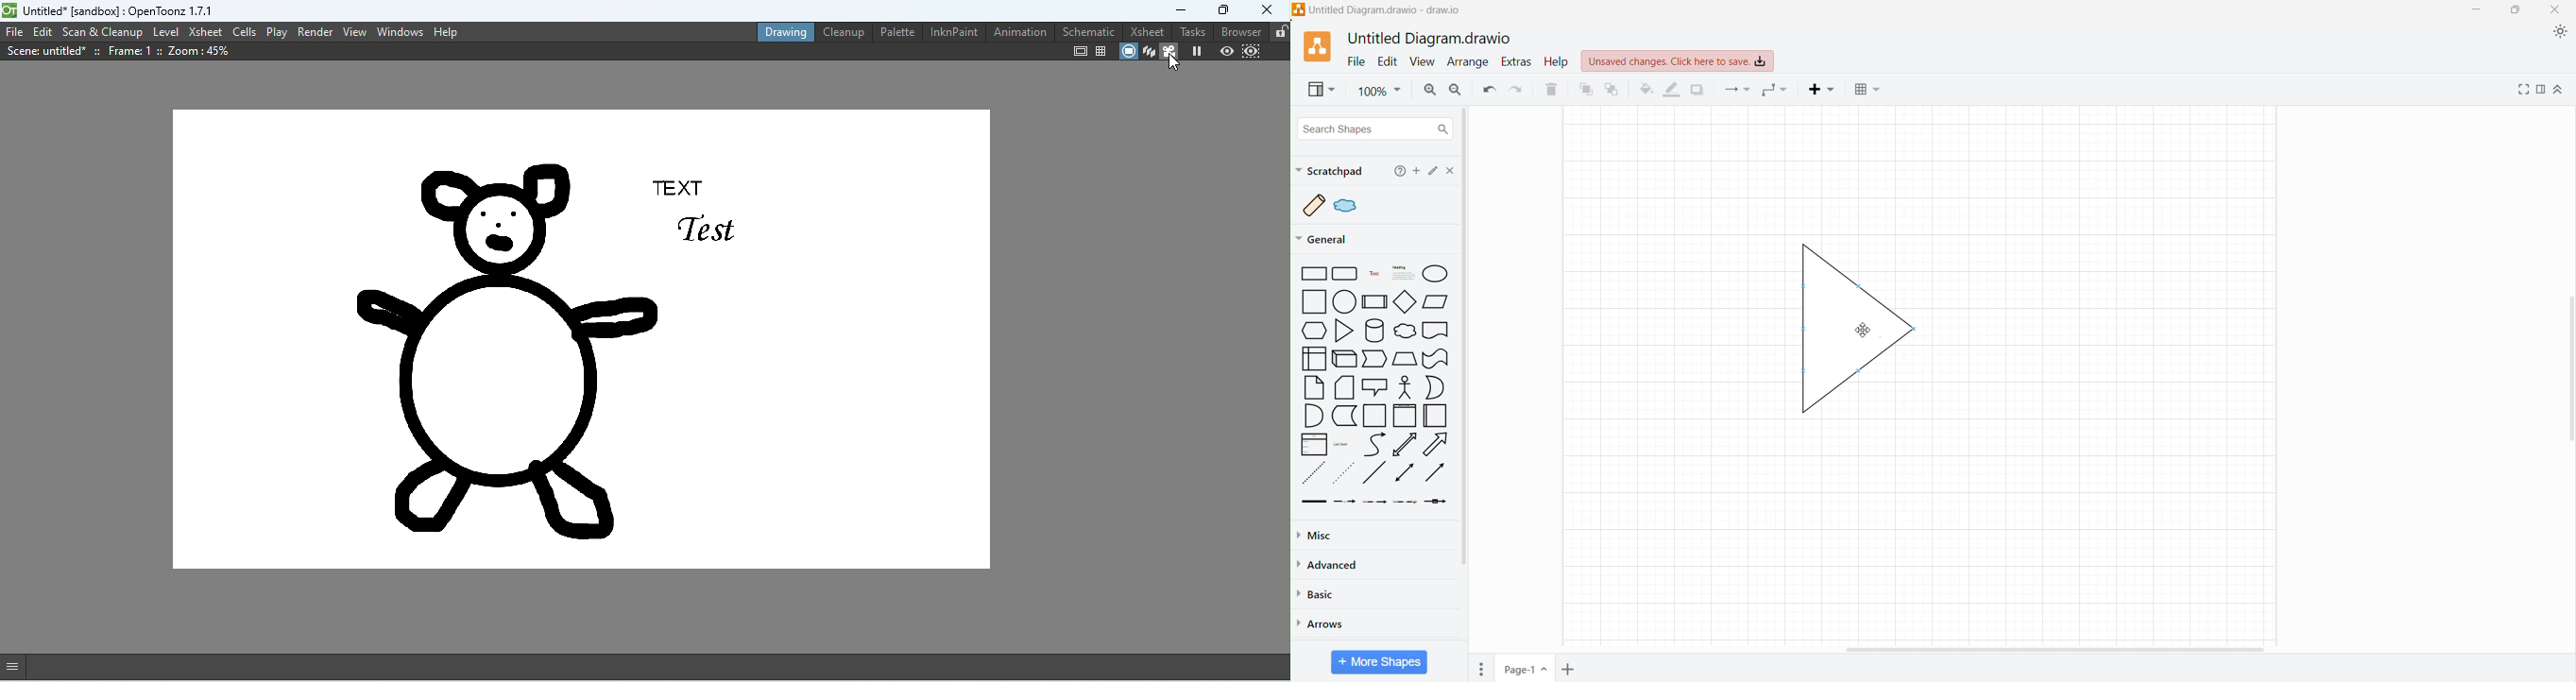  Describe the element at coordinates (2522, 89) in the screenshot. I see `Full Screen` at that location.